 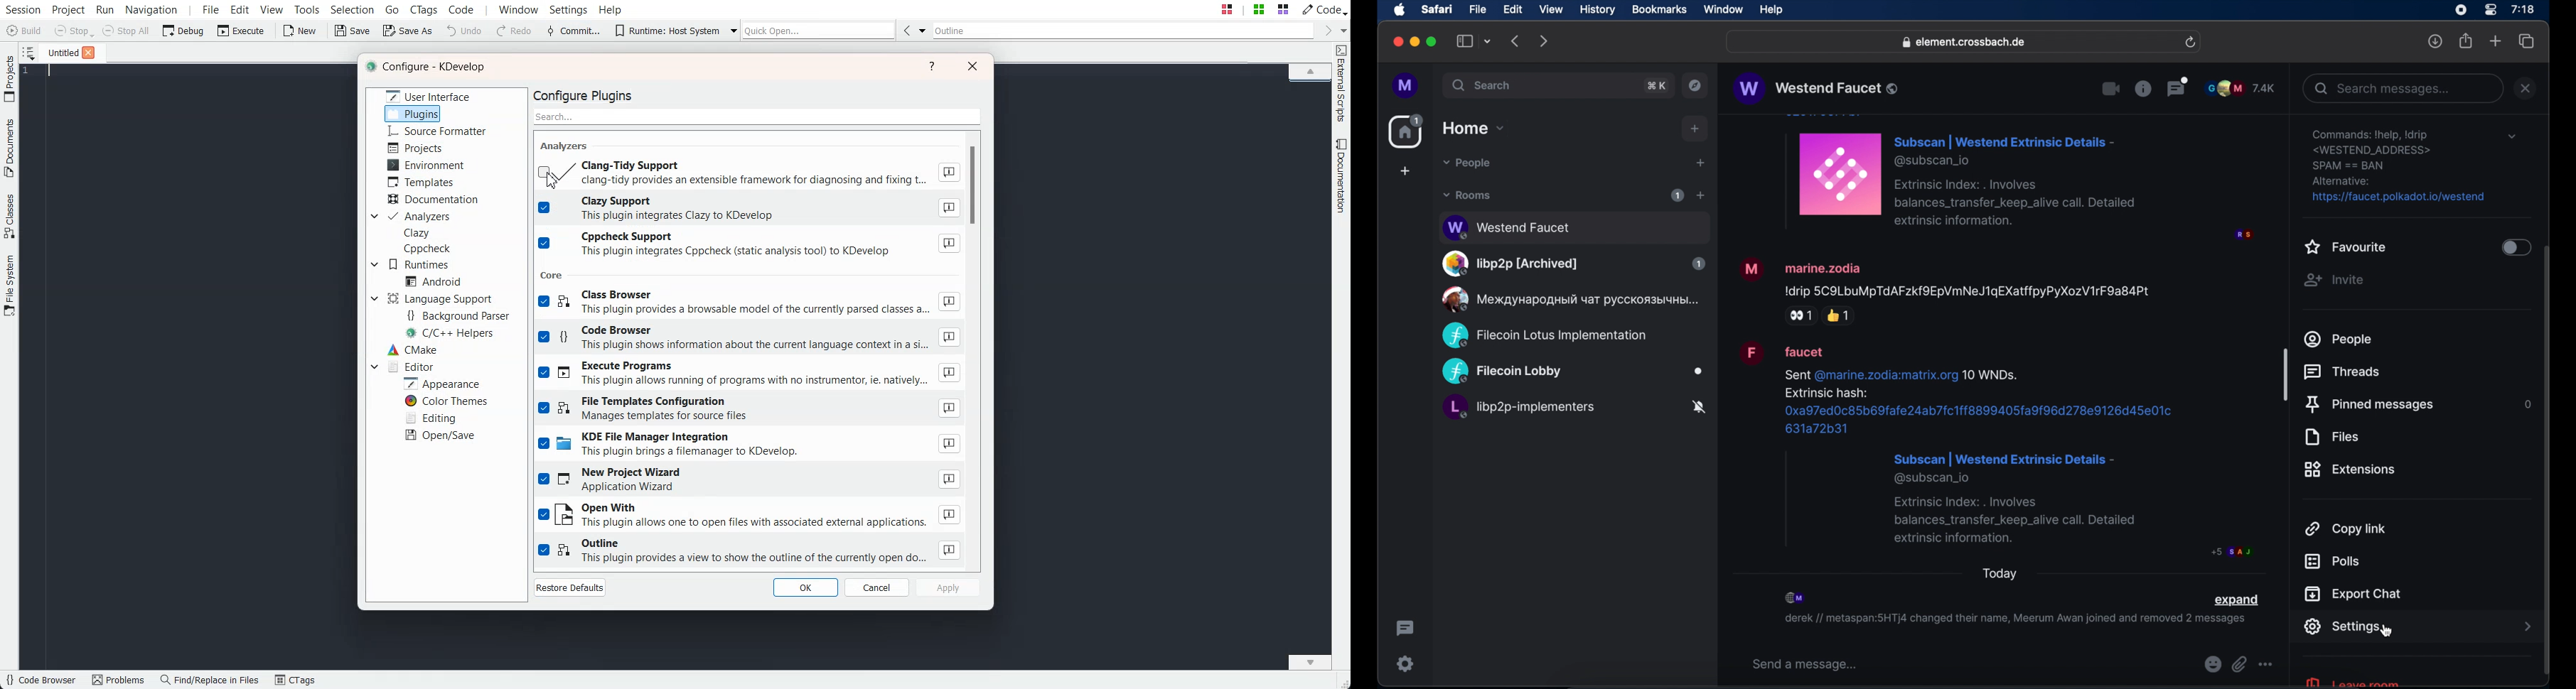 I want to click on message, so click(x=2016, y=178).